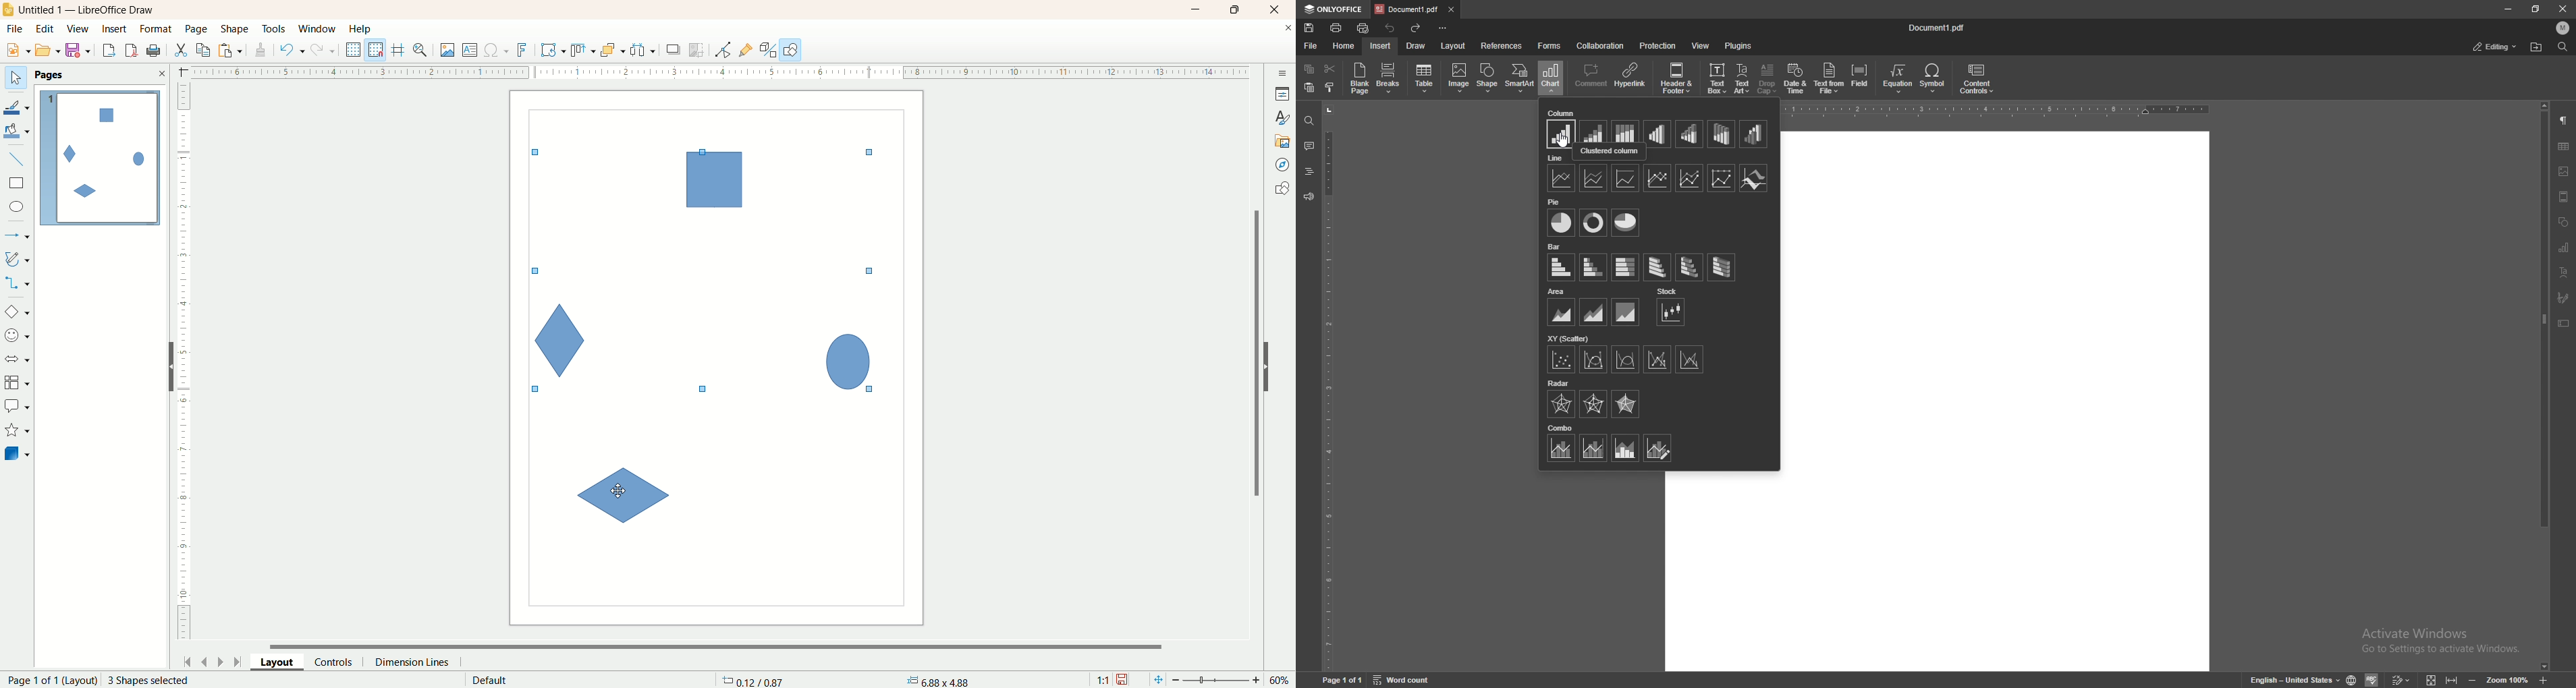 This screenshot has width=2576, height=700. What do you see at coordinates (19, 337) in the screenshot?
I see `symbol shape` at bounding box center [19, 337].